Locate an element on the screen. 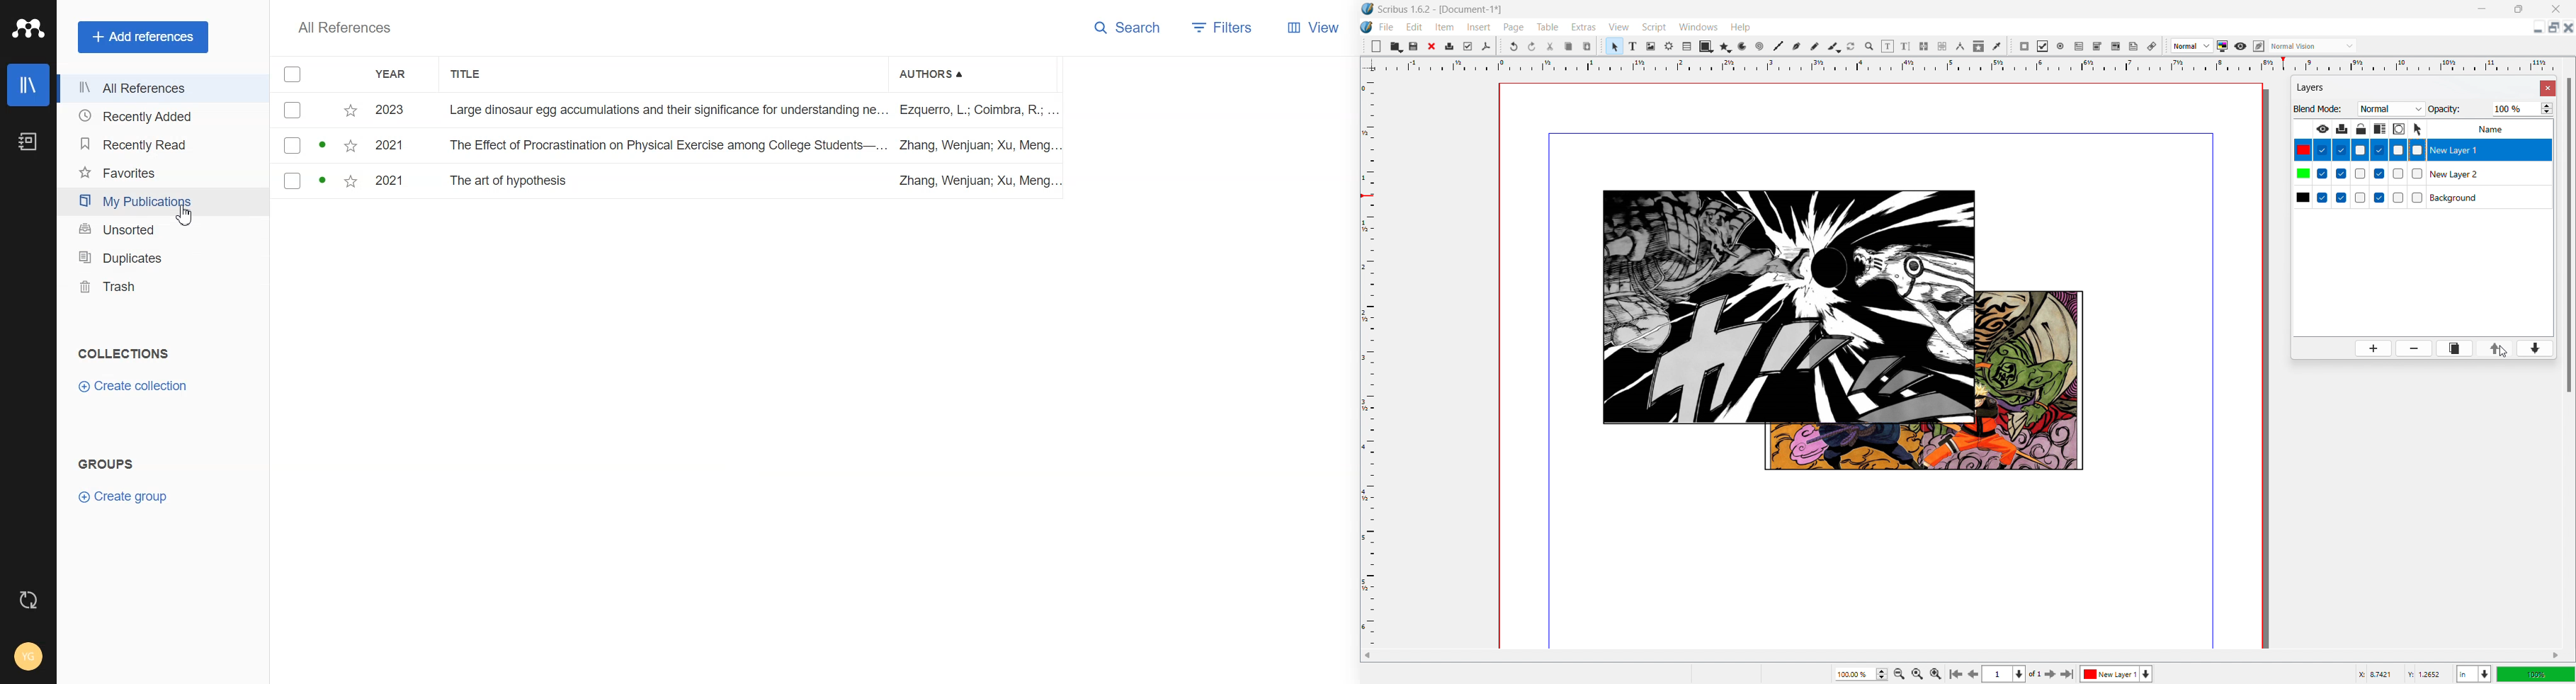 Image resolution: width=2576 pixels, height=700 pixels. polygon is located at coordinates (1725, 46).